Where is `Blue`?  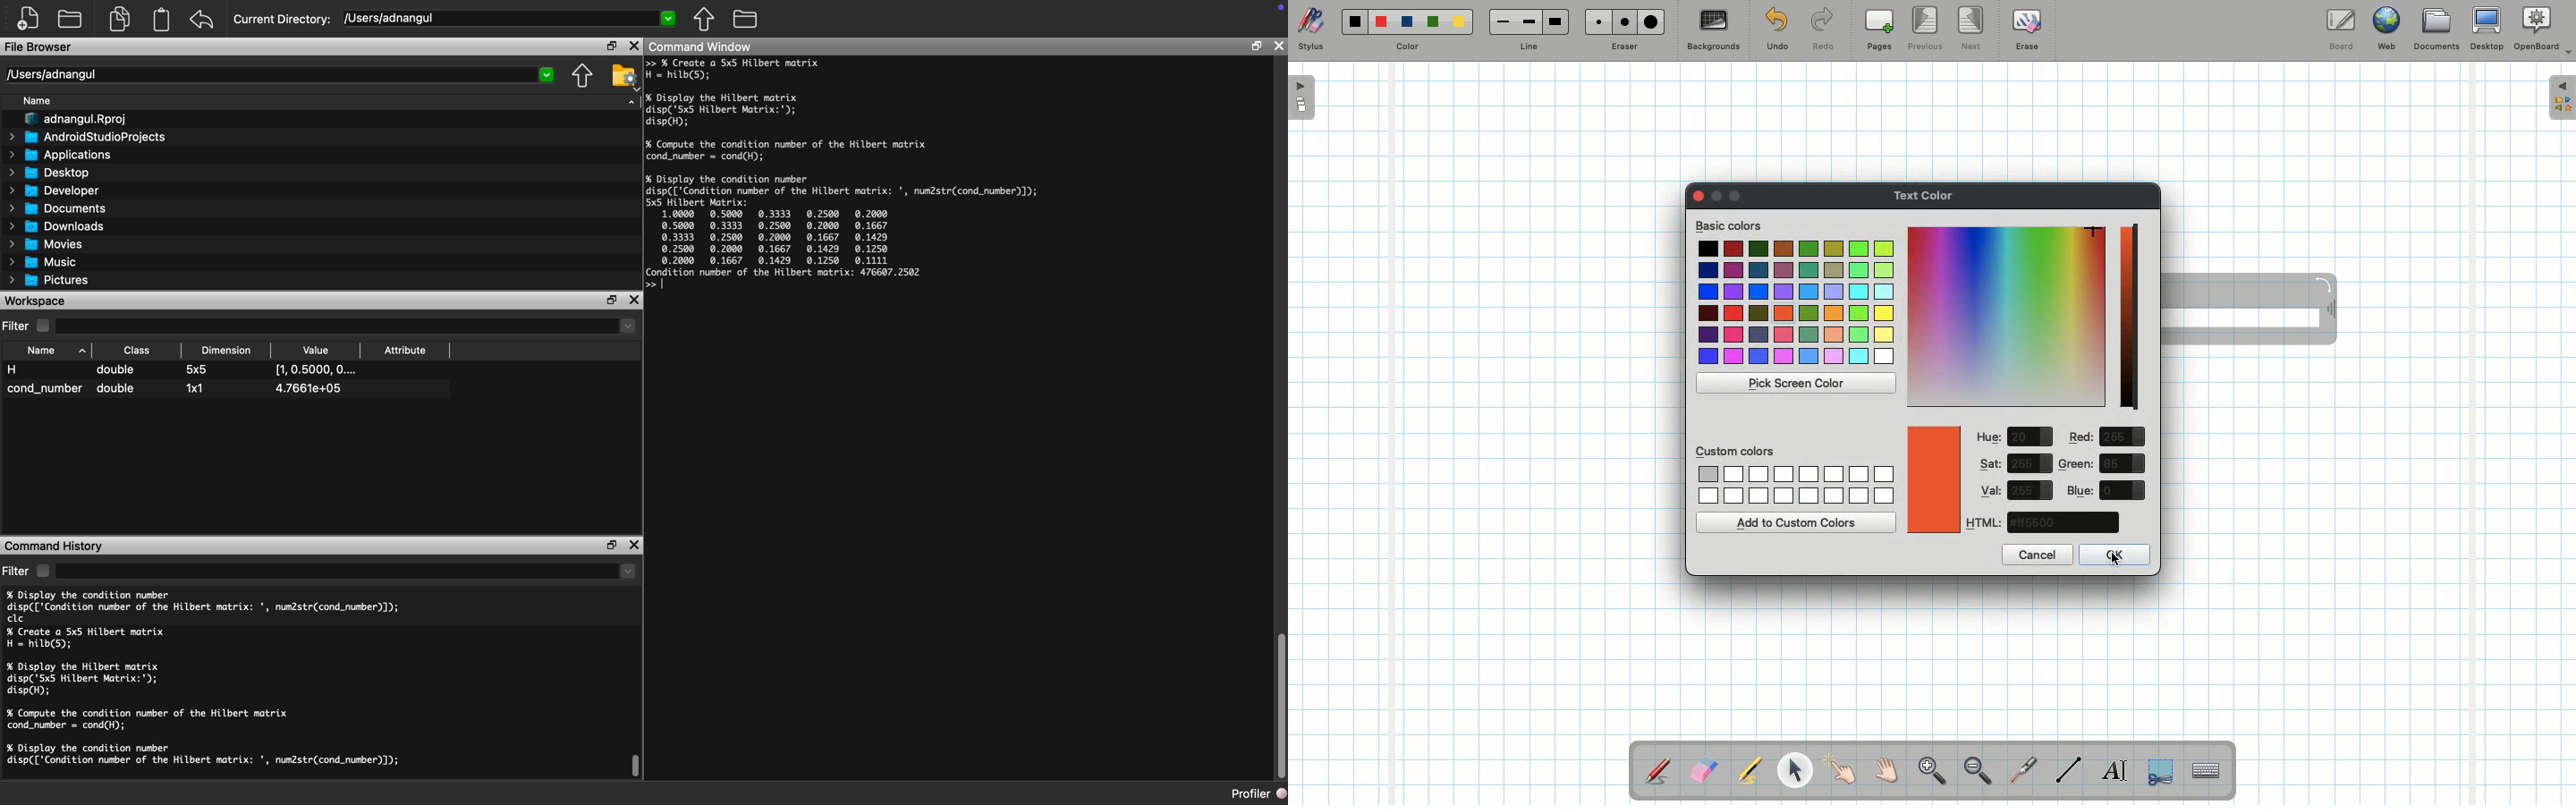 Blue is located at coordinates (2080, 490).